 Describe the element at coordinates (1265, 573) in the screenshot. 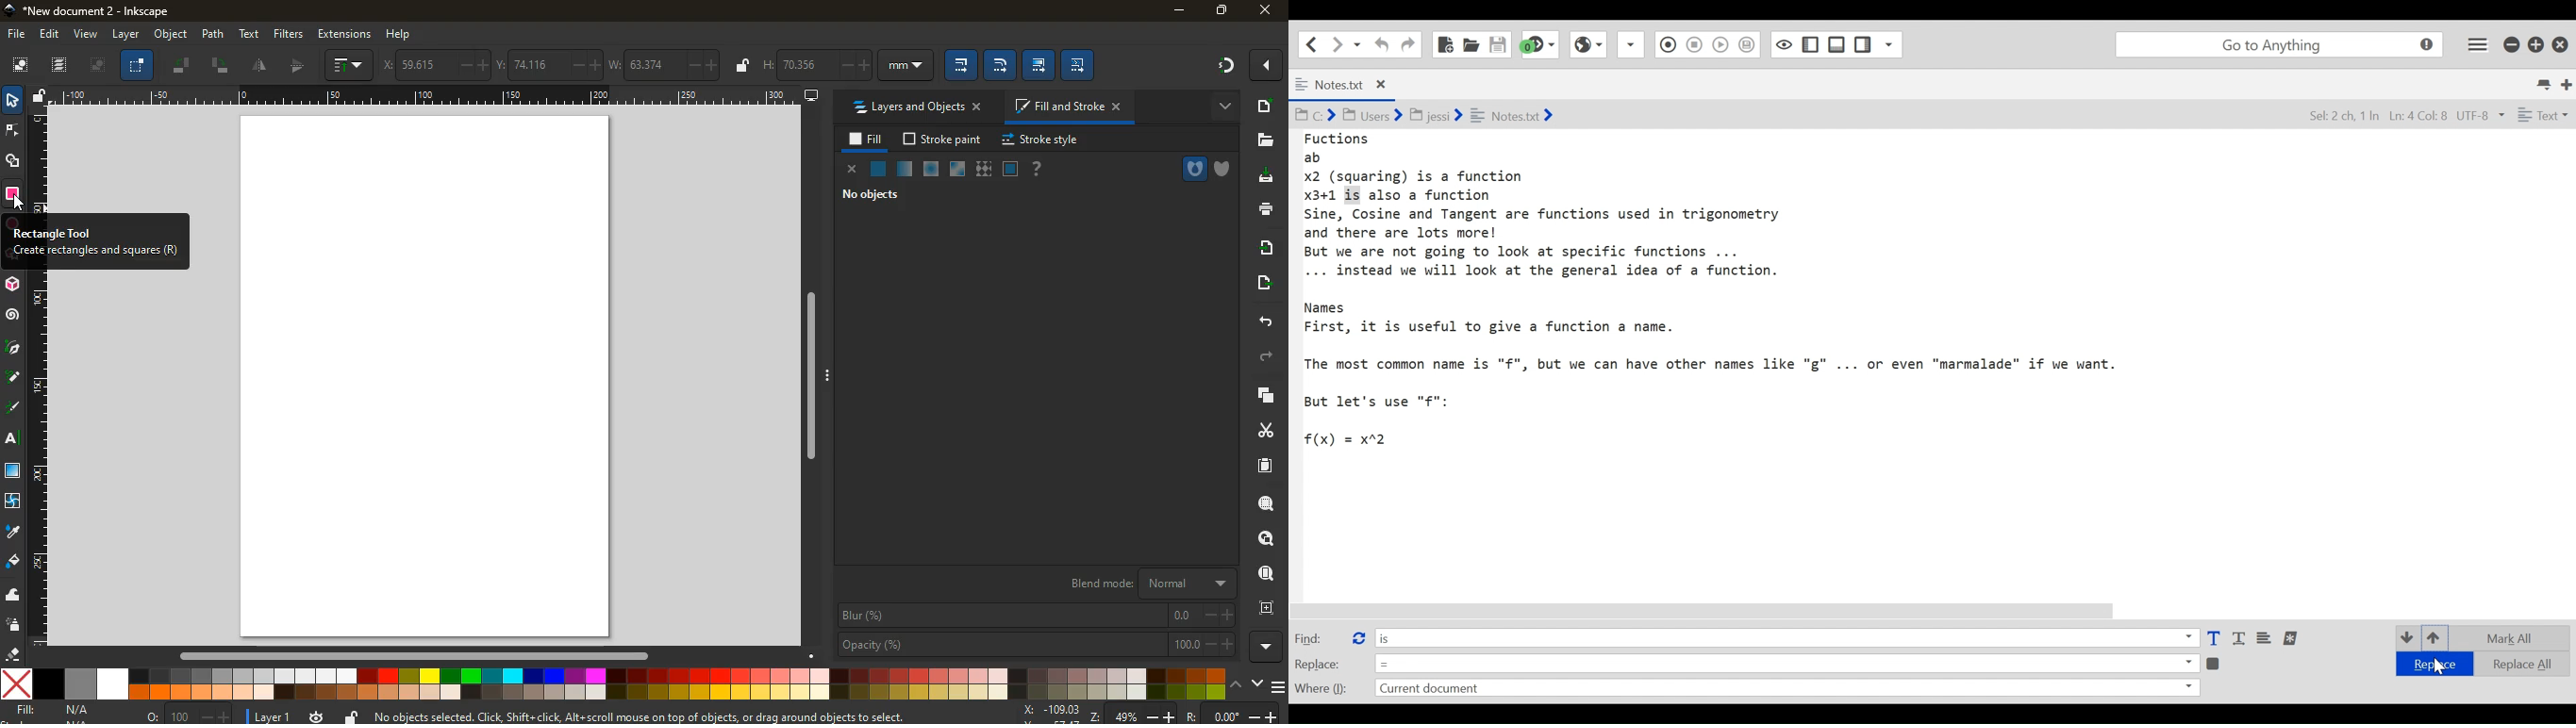

I see `find` at that location.